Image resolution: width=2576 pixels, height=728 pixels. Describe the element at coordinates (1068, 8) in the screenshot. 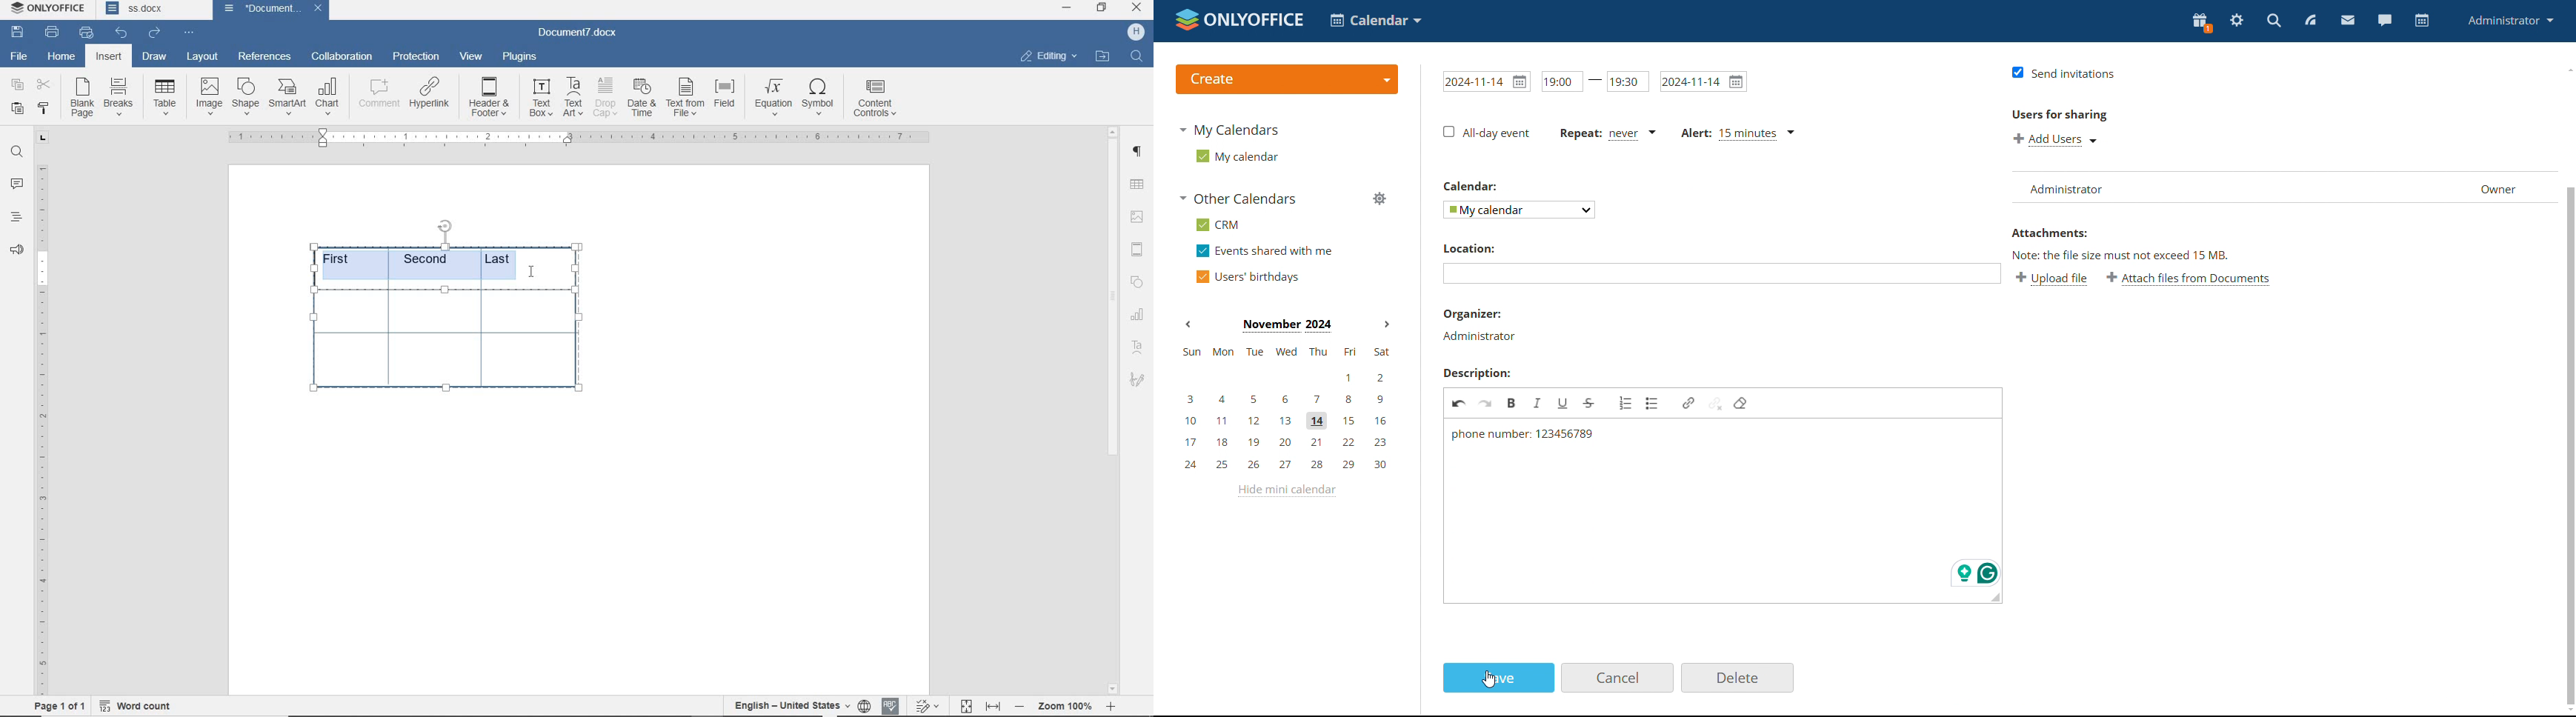

I see `MINIMIZE` at that location.